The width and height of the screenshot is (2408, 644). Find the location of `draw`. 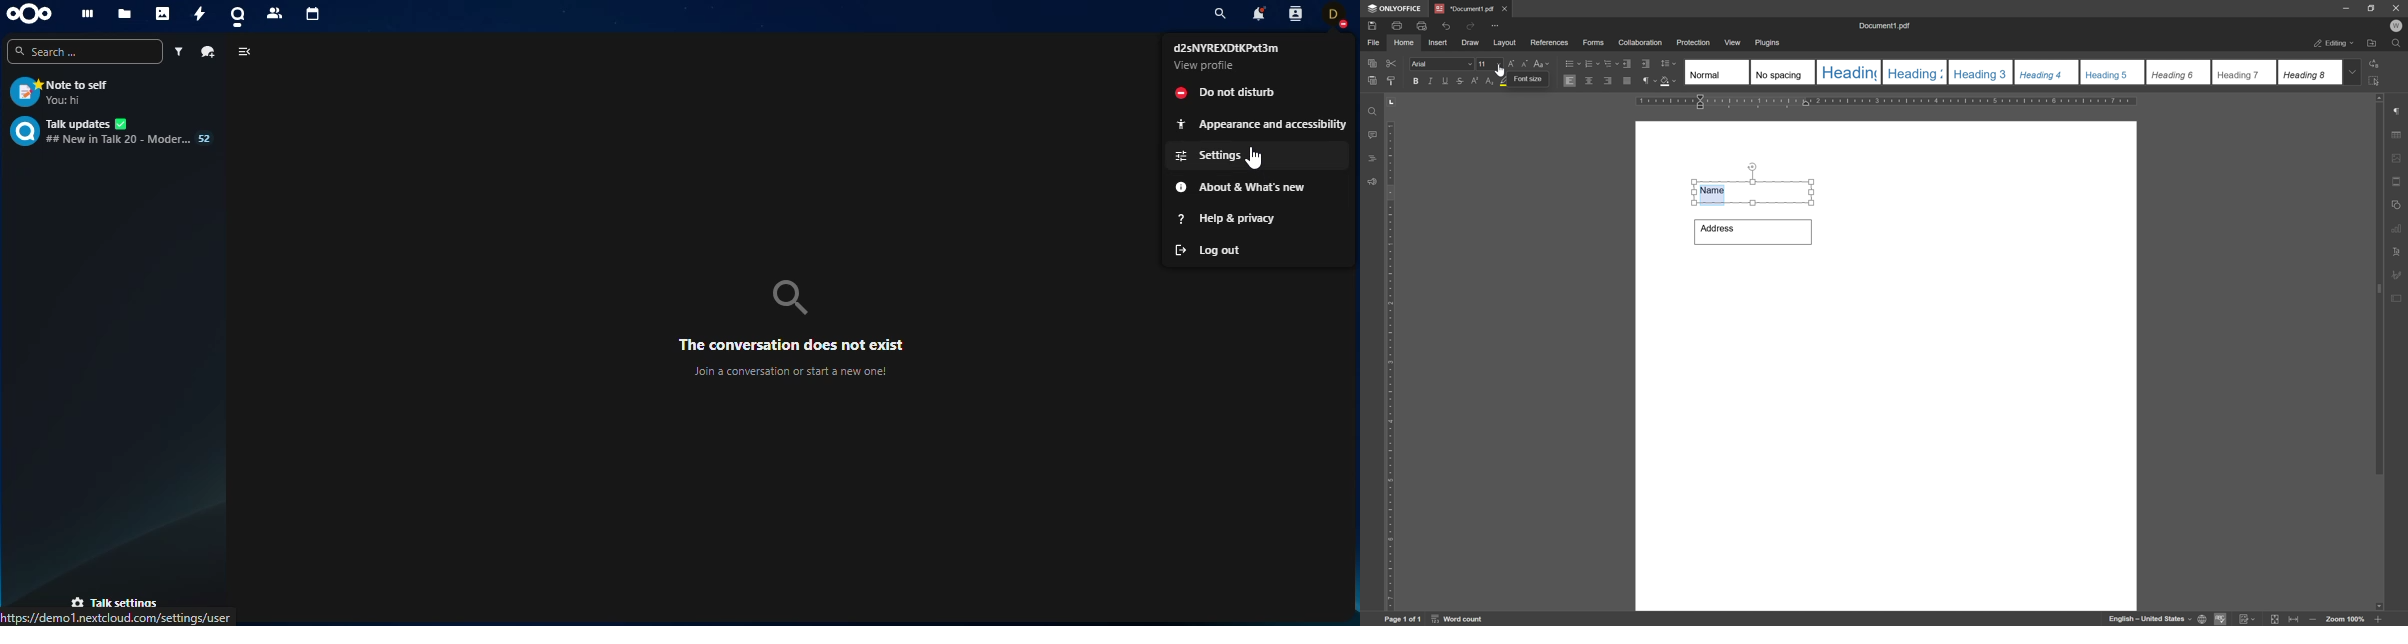

draw is located at coordinates (1470, 43).